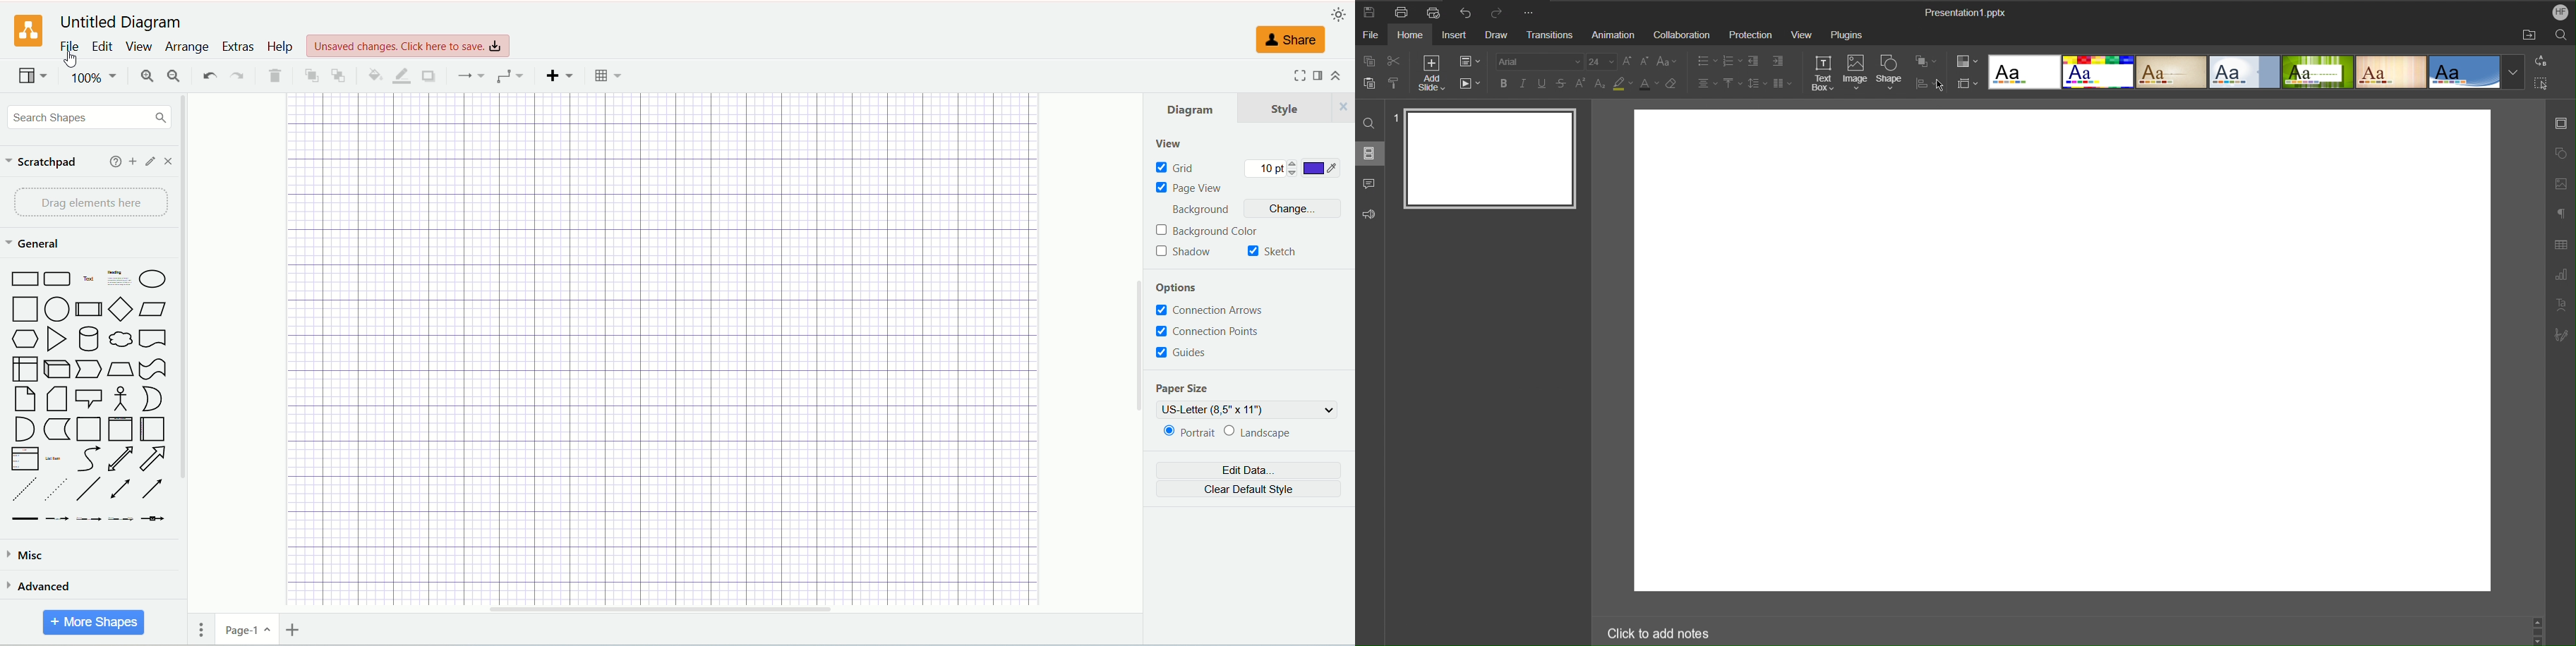 This screenshot has width=2576, height=672. Describe the element at coordinates (28, 32) in the screenshot. I see `logo` at that location.